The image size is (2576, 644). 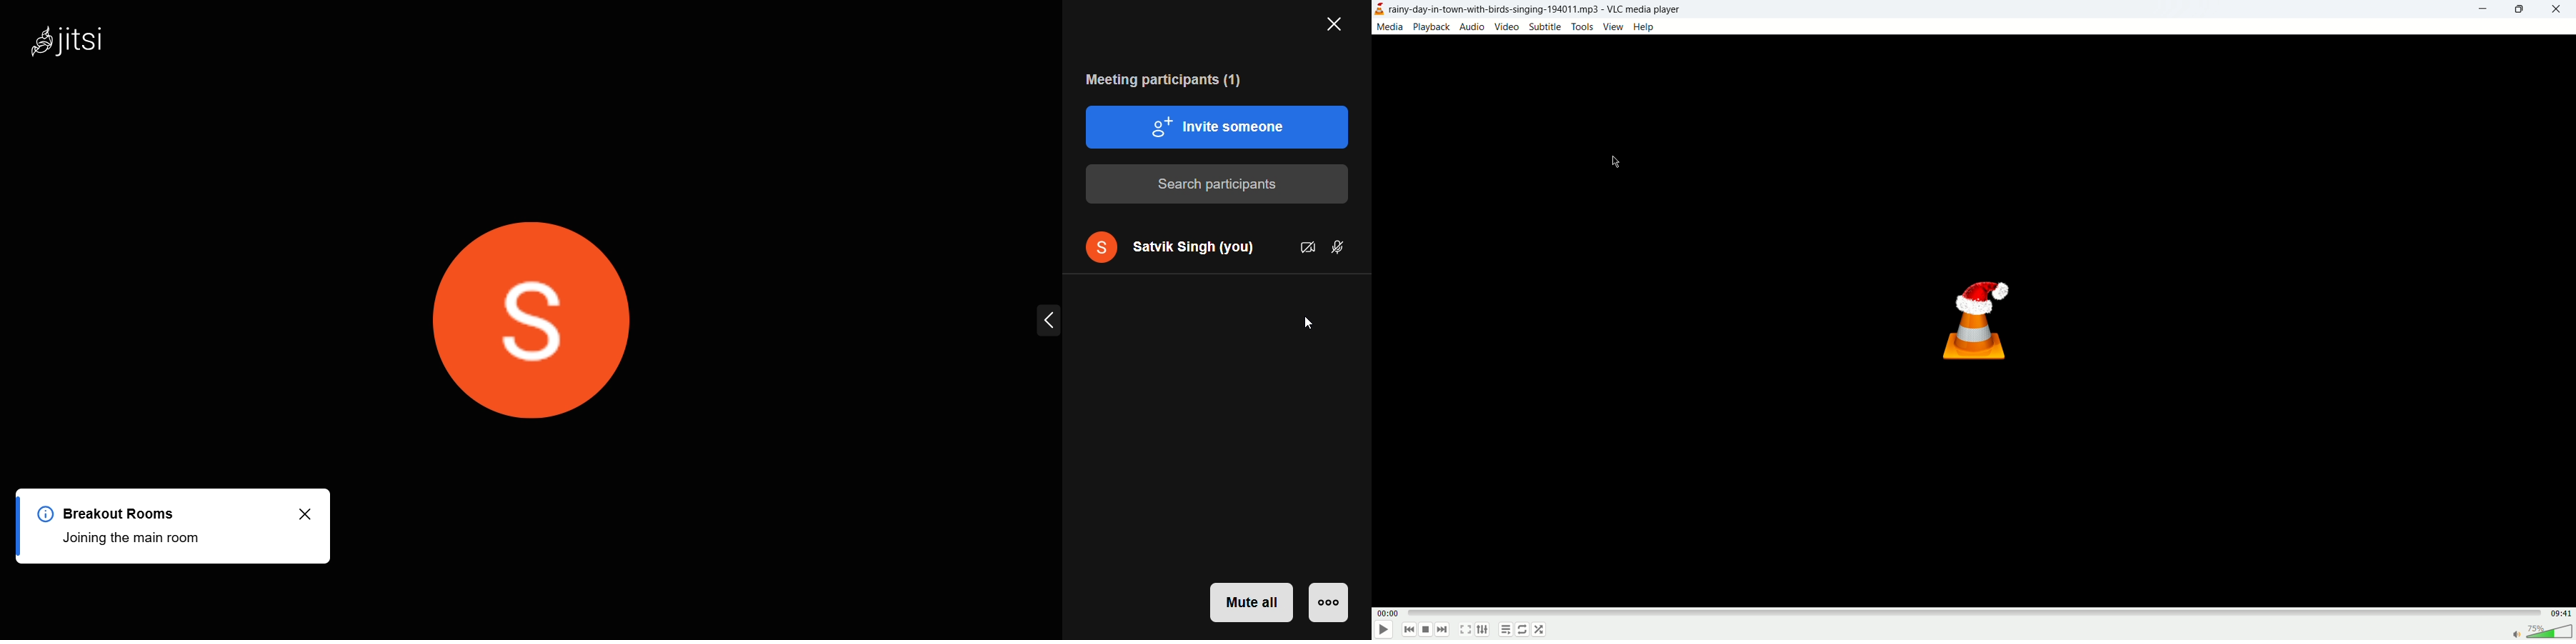 I want to click on media, so click(x=1392, y=28).